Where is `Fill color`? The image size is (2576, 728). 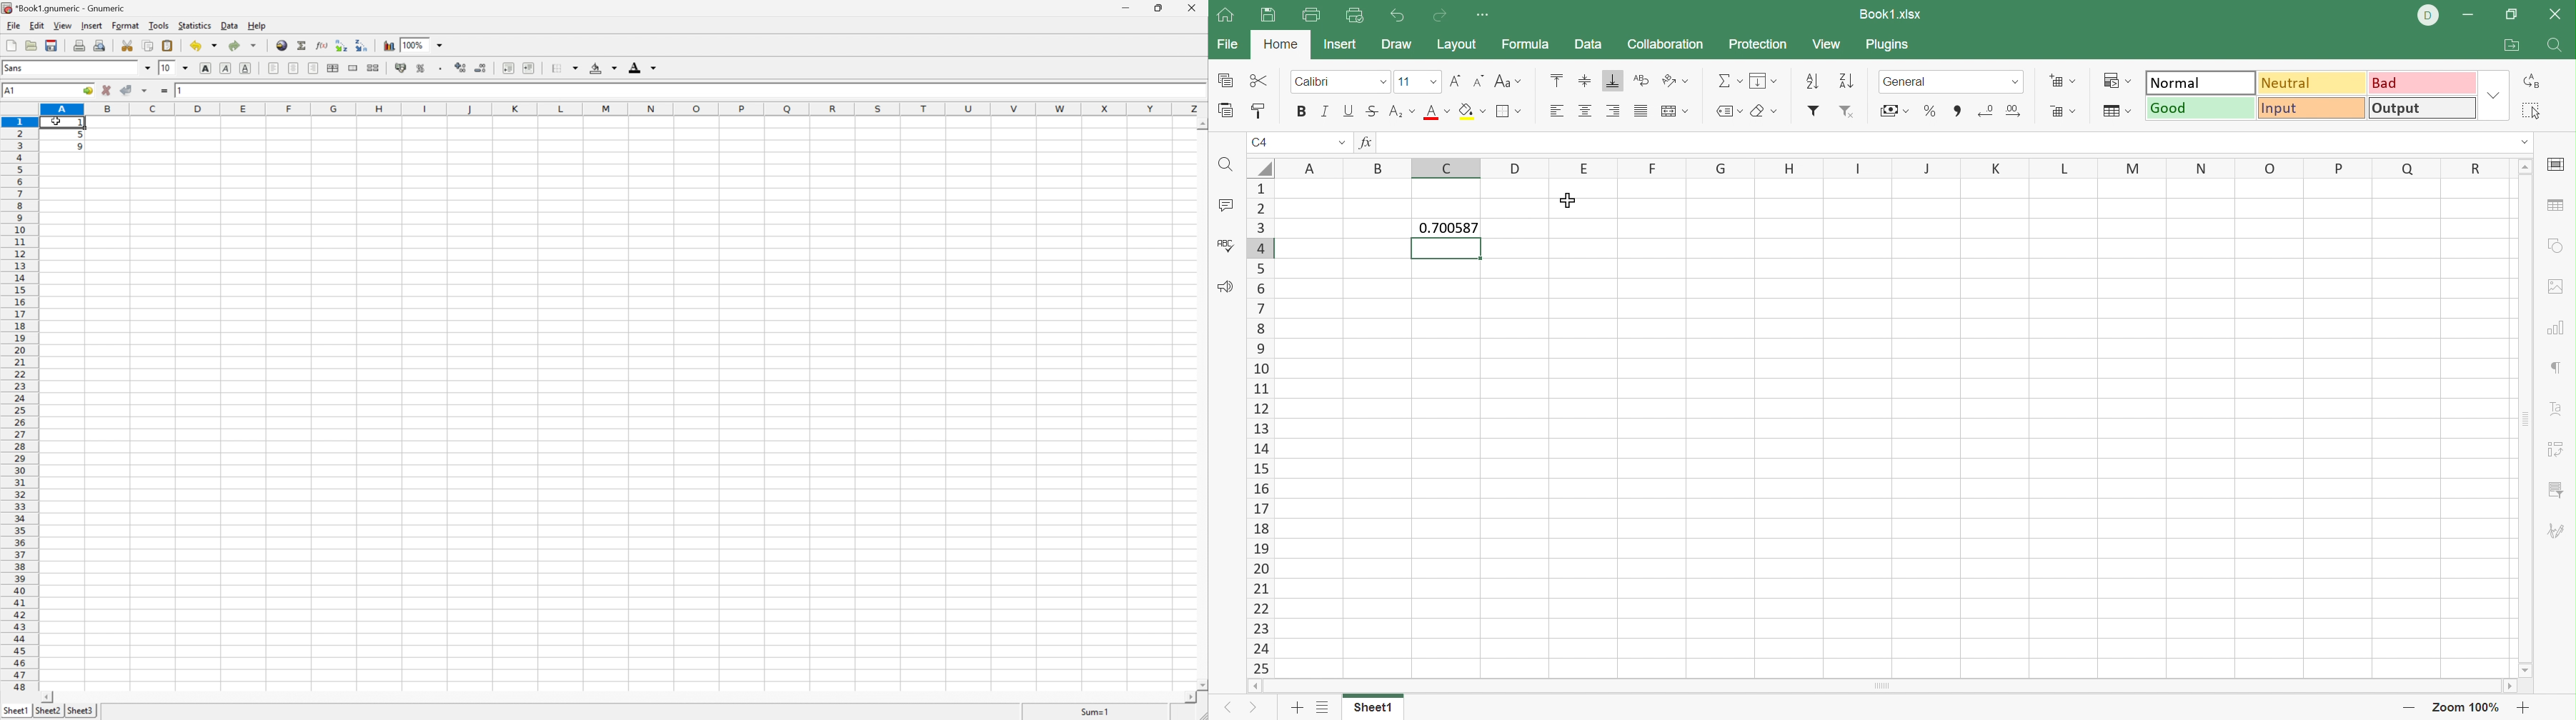 Fill color is located at coordinates (1471, 111).